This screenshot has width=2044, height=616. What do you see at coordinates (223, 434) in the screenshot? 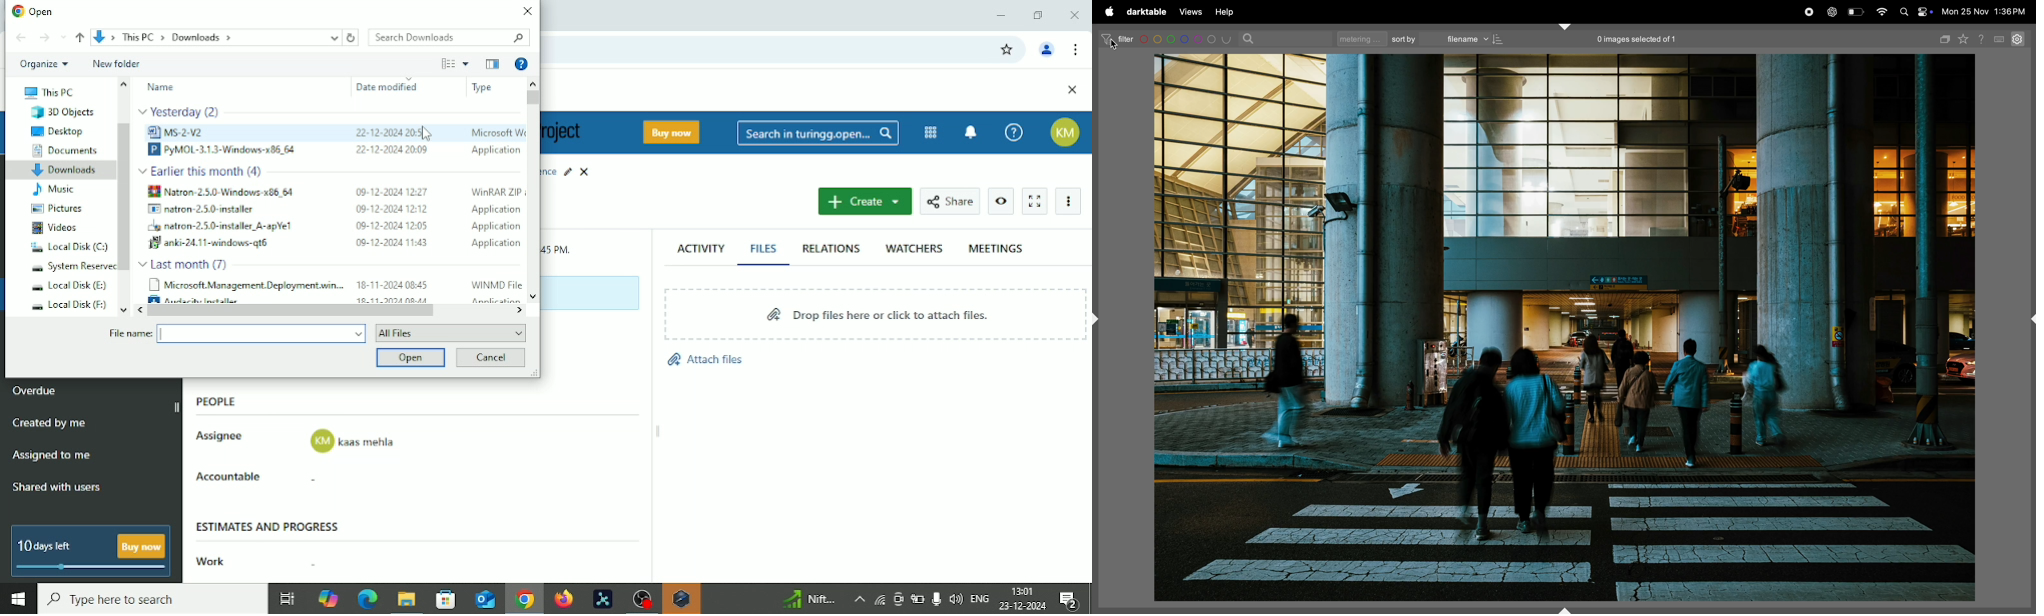
I see `Assignee` at bounding box center [223, 434].